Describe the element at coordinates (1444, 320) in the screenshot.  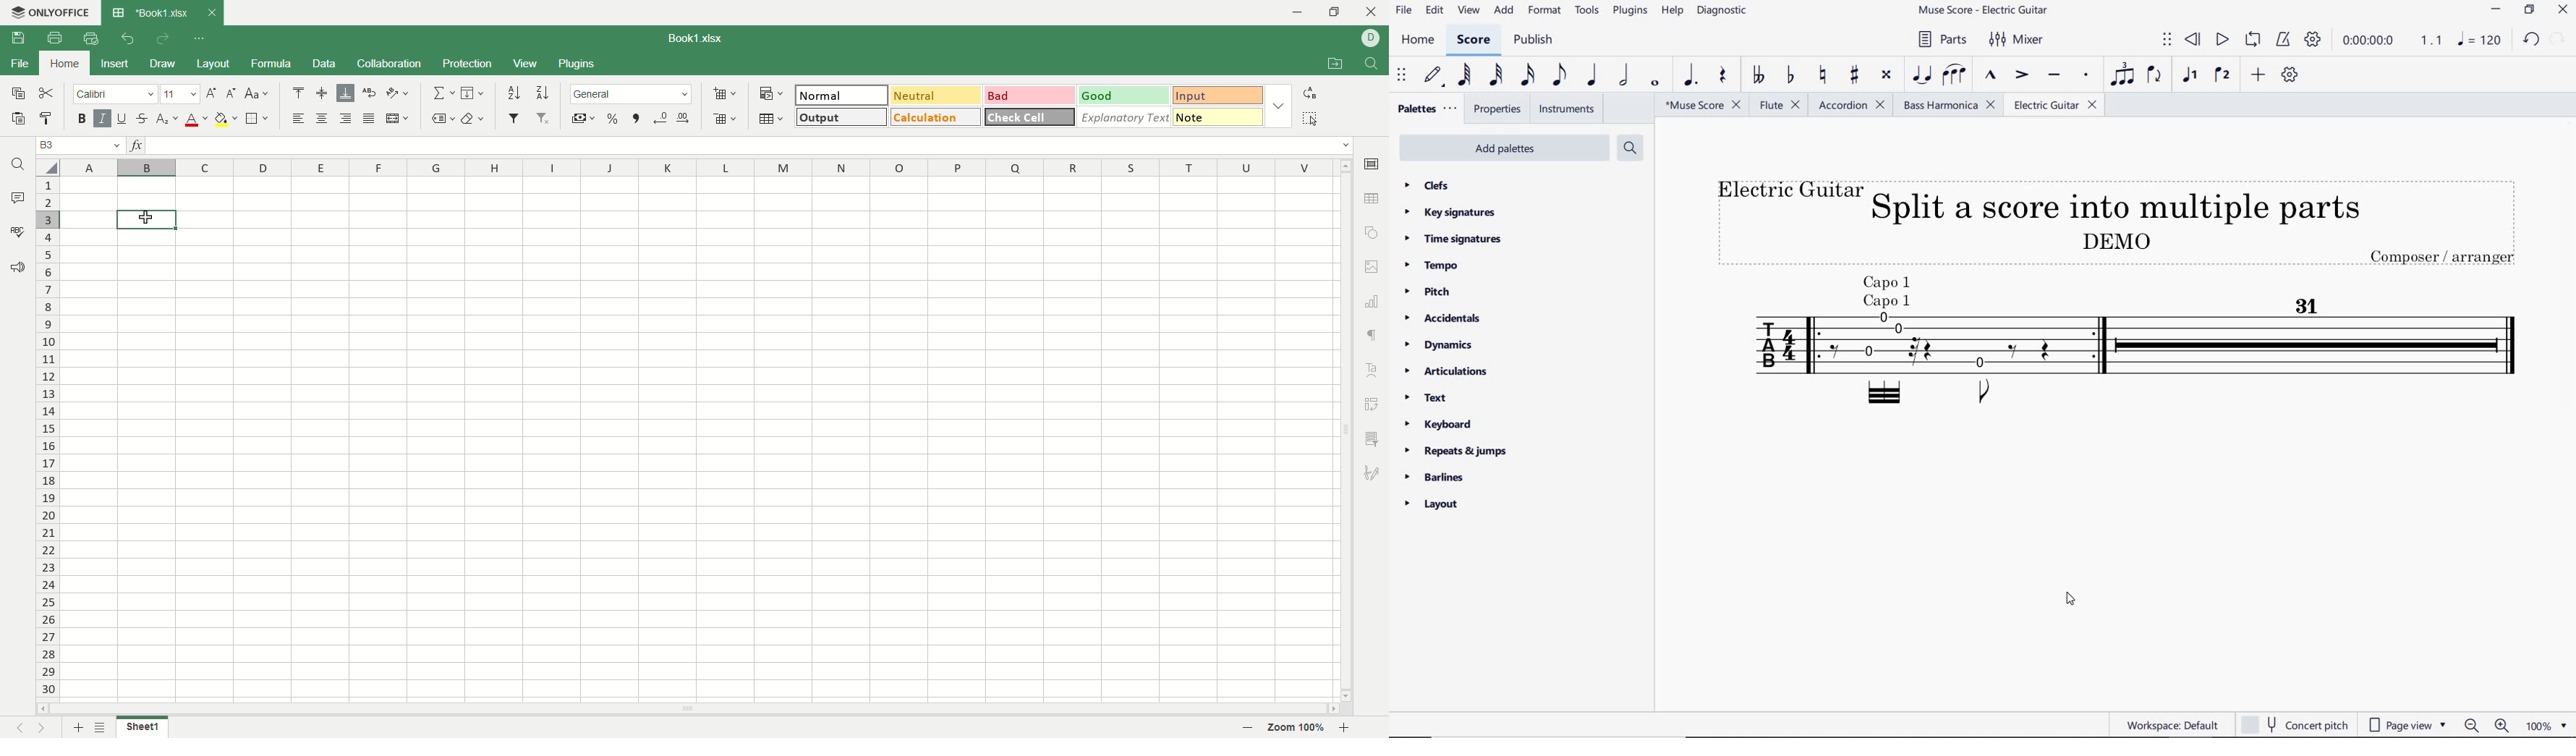
I see `accidentals` at that location.